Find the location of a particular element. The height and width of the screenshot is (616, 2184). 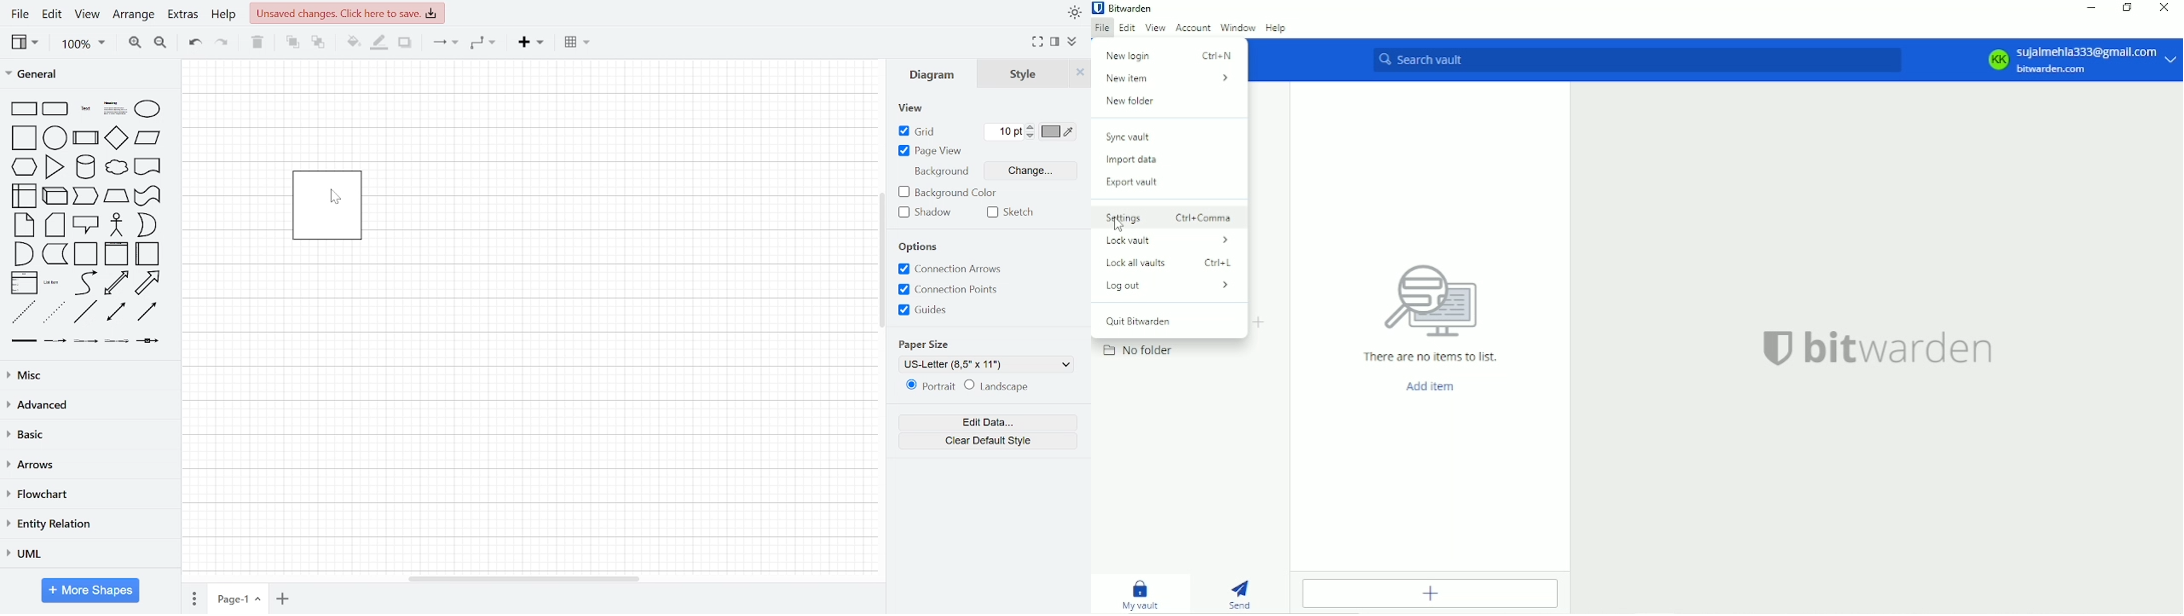

actor is located at coordinates (117, 225).